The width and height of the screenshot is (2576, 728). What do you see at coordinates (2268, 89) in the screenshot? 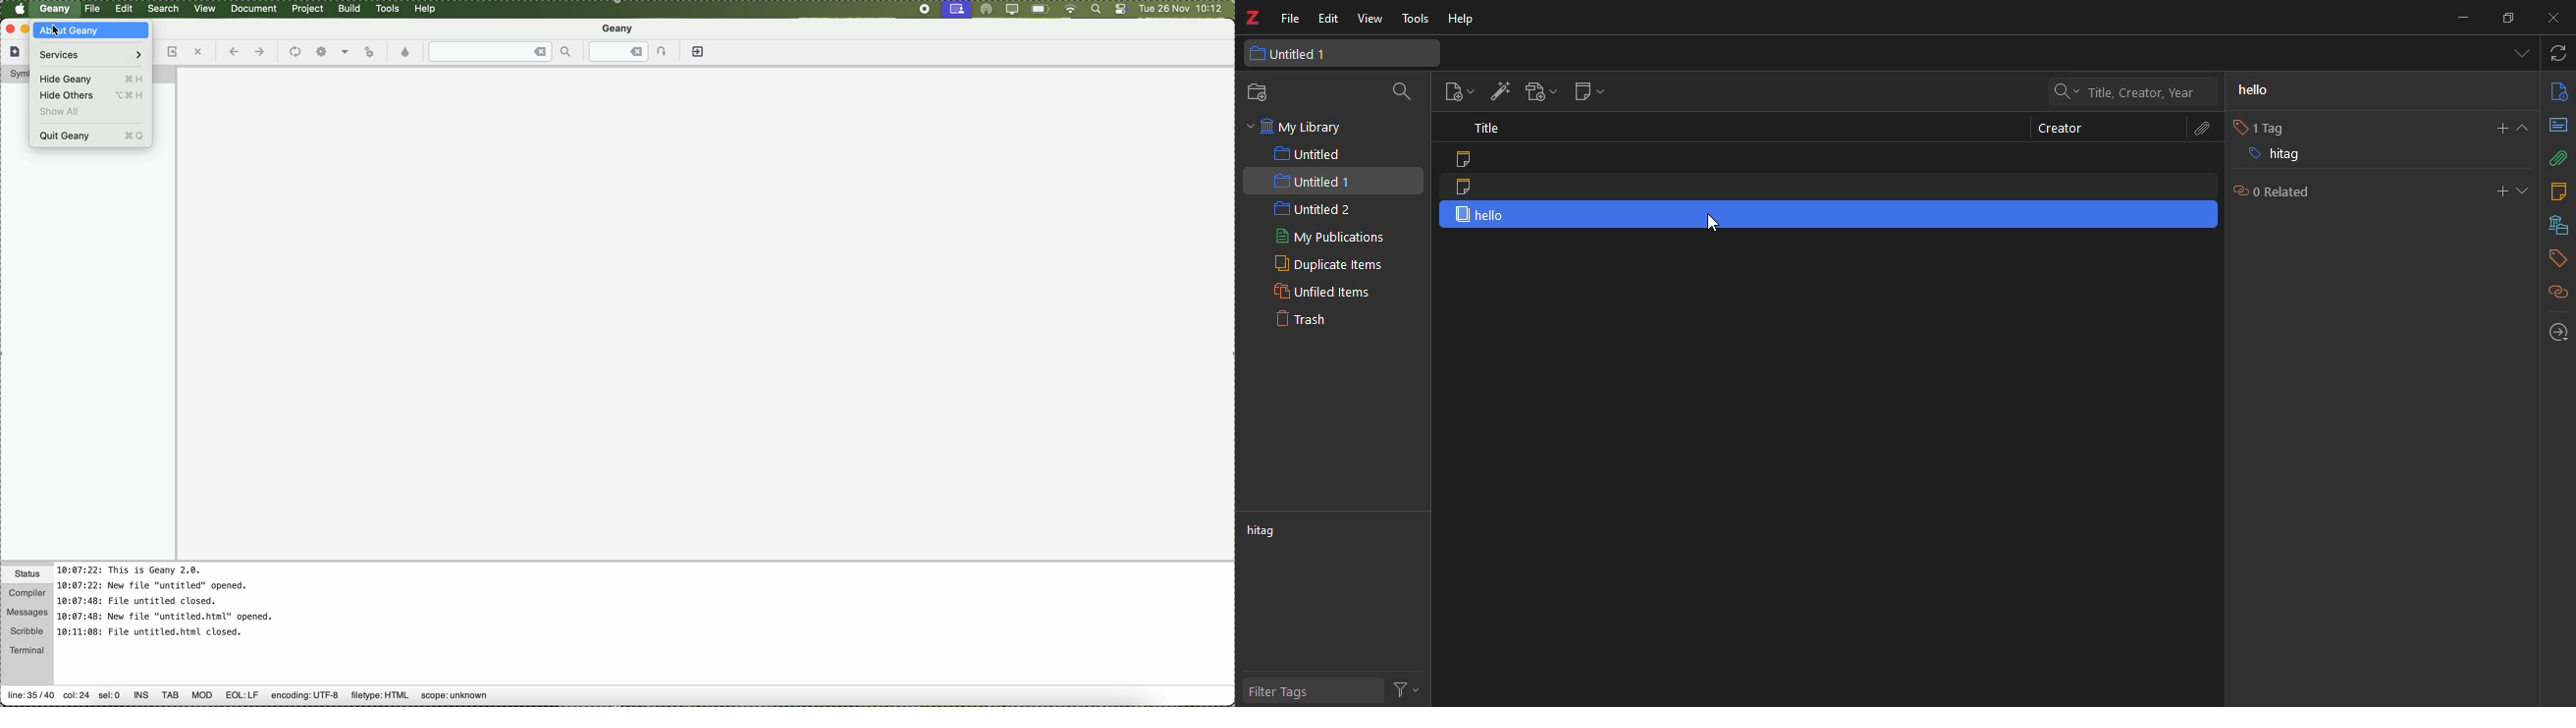
I see `hello` at bounding box center [2268, 89].